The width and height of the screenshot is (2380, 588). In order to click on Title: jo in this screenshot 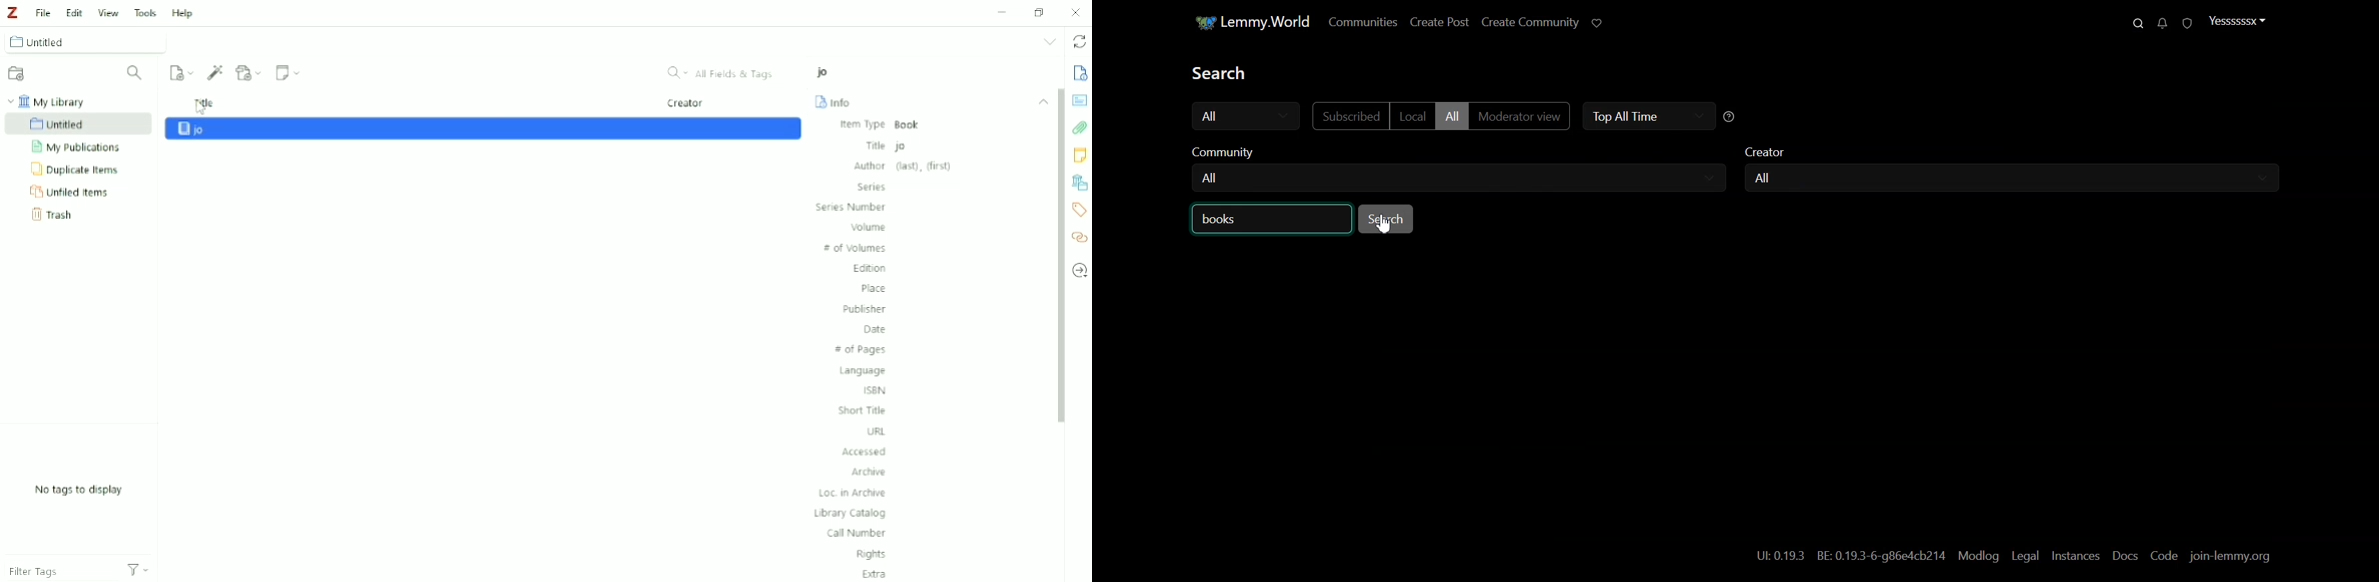, I will do `click(950, 145)`.